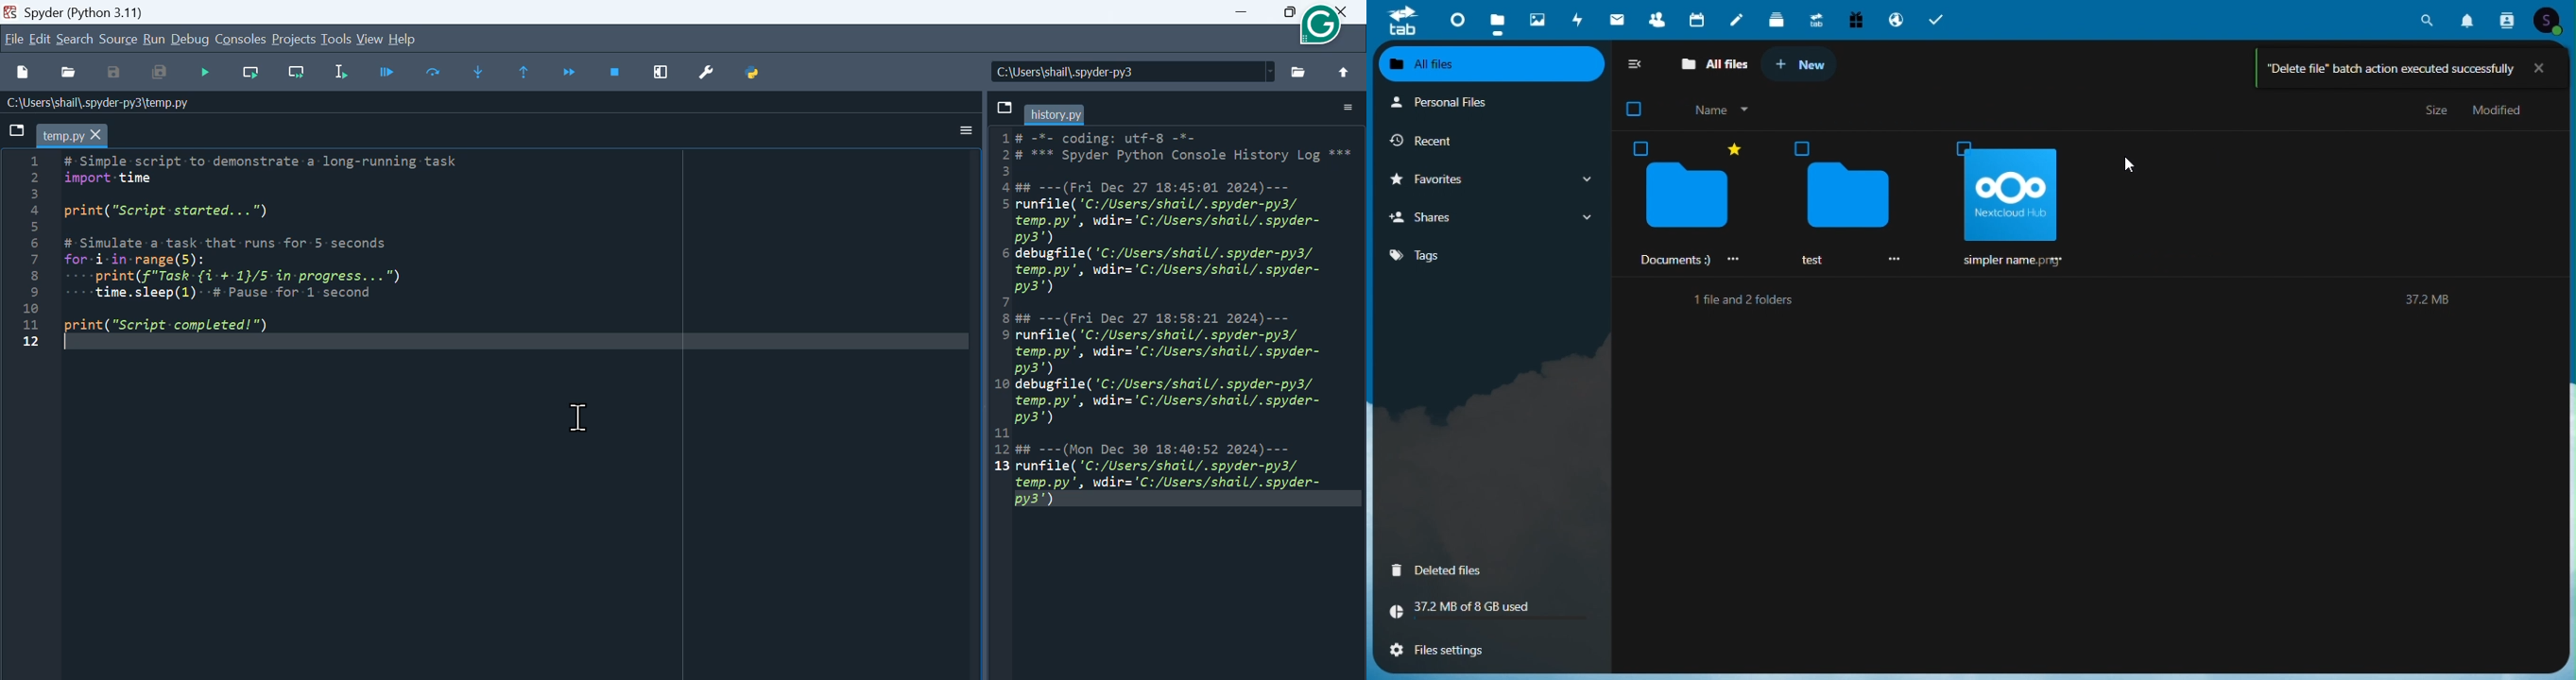 The width and height of the screenshot is (2576, 700). Describe the element at coordinates (1806, 62) in the screenshot. I see `New` at that location.